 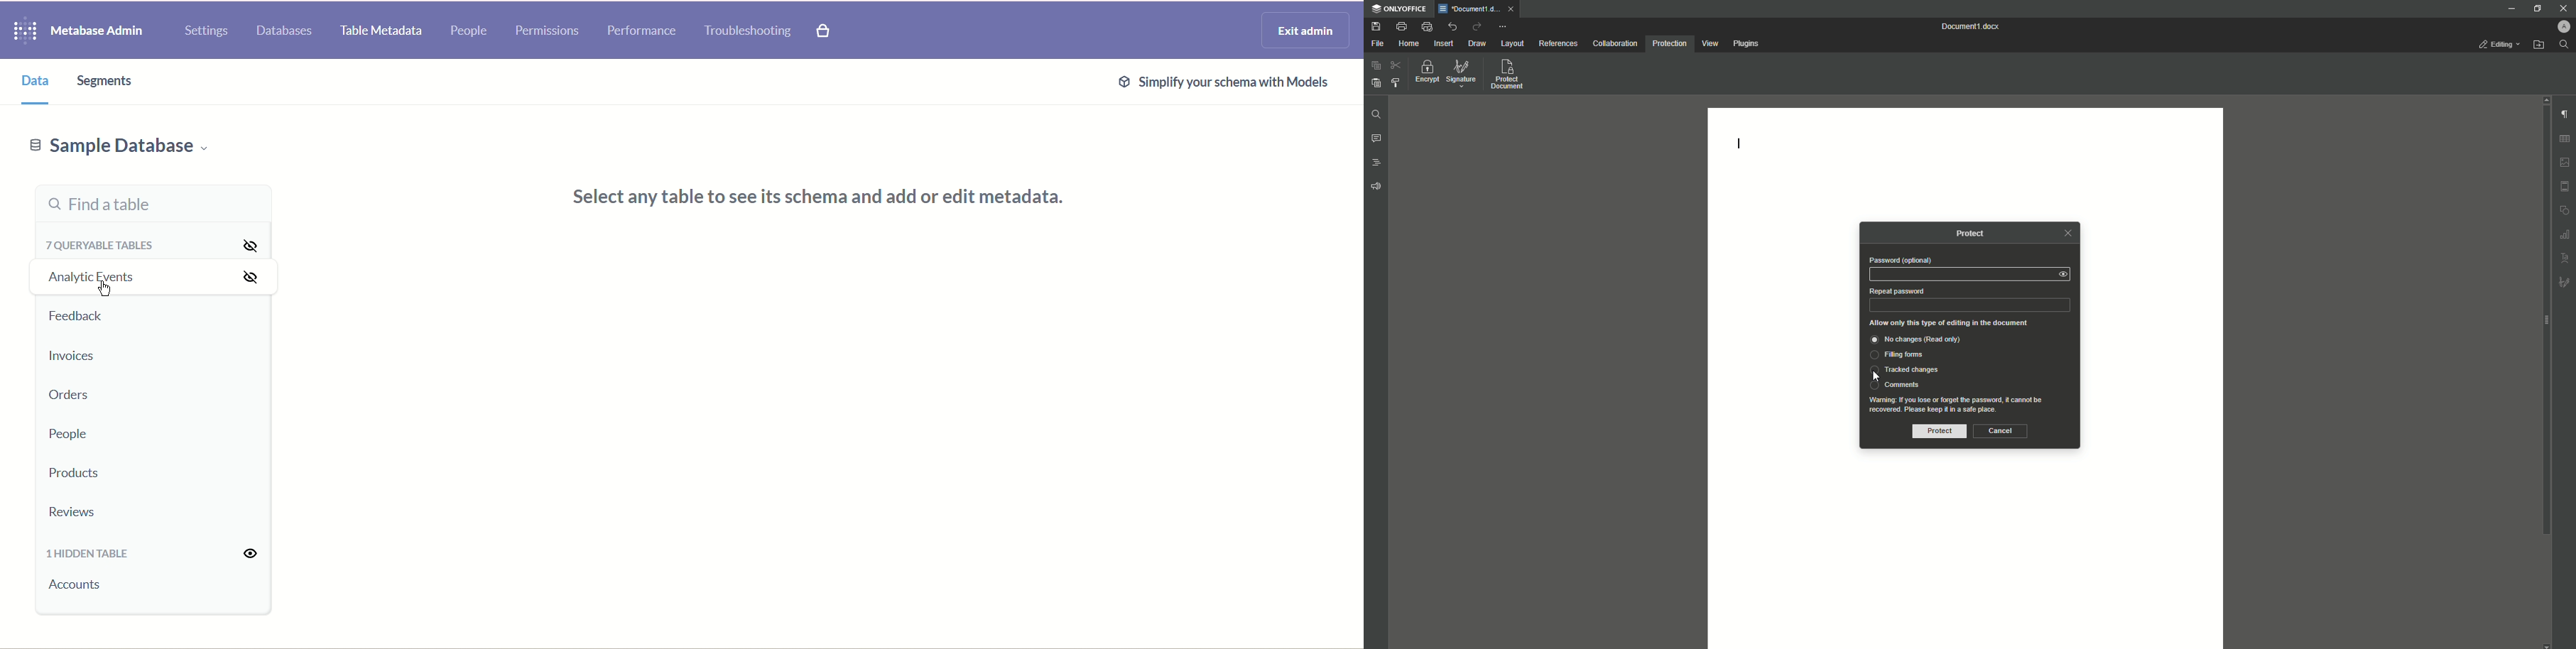 I want to click on scroll up, so click(x=2546, y=100).